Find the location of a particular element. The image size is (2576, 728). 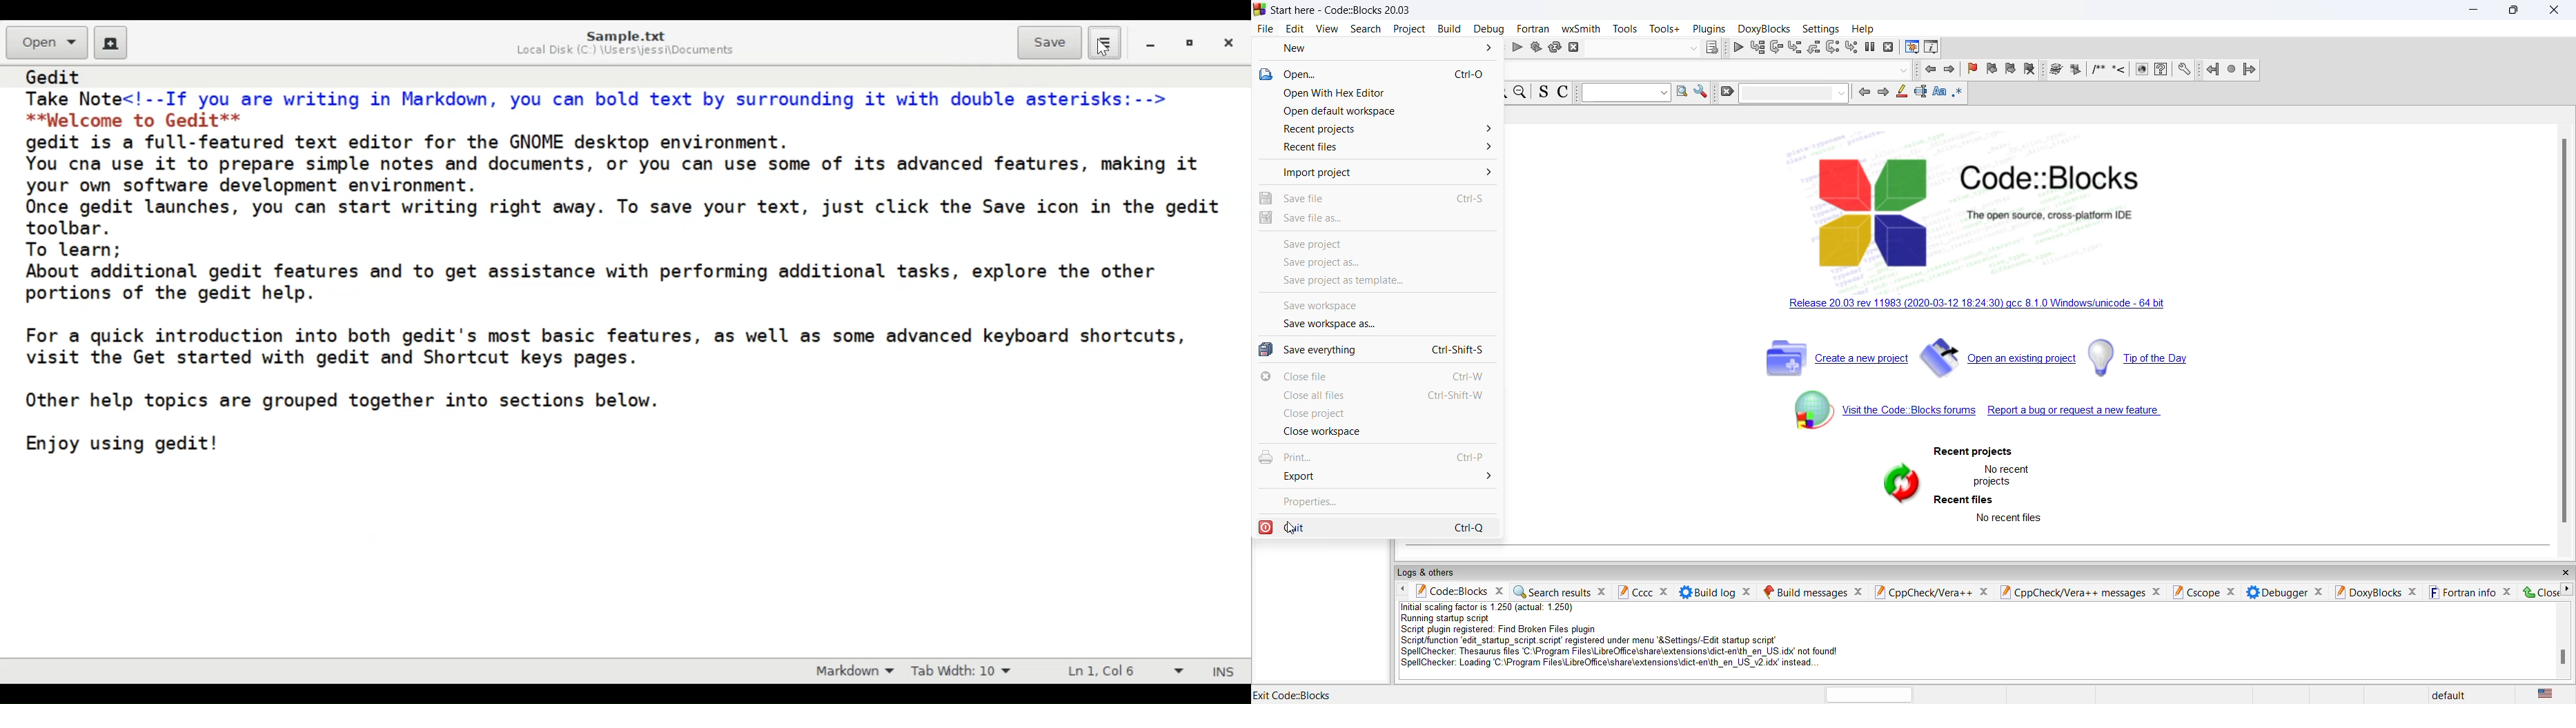

recent projects is located at coordinates (1377, 132).